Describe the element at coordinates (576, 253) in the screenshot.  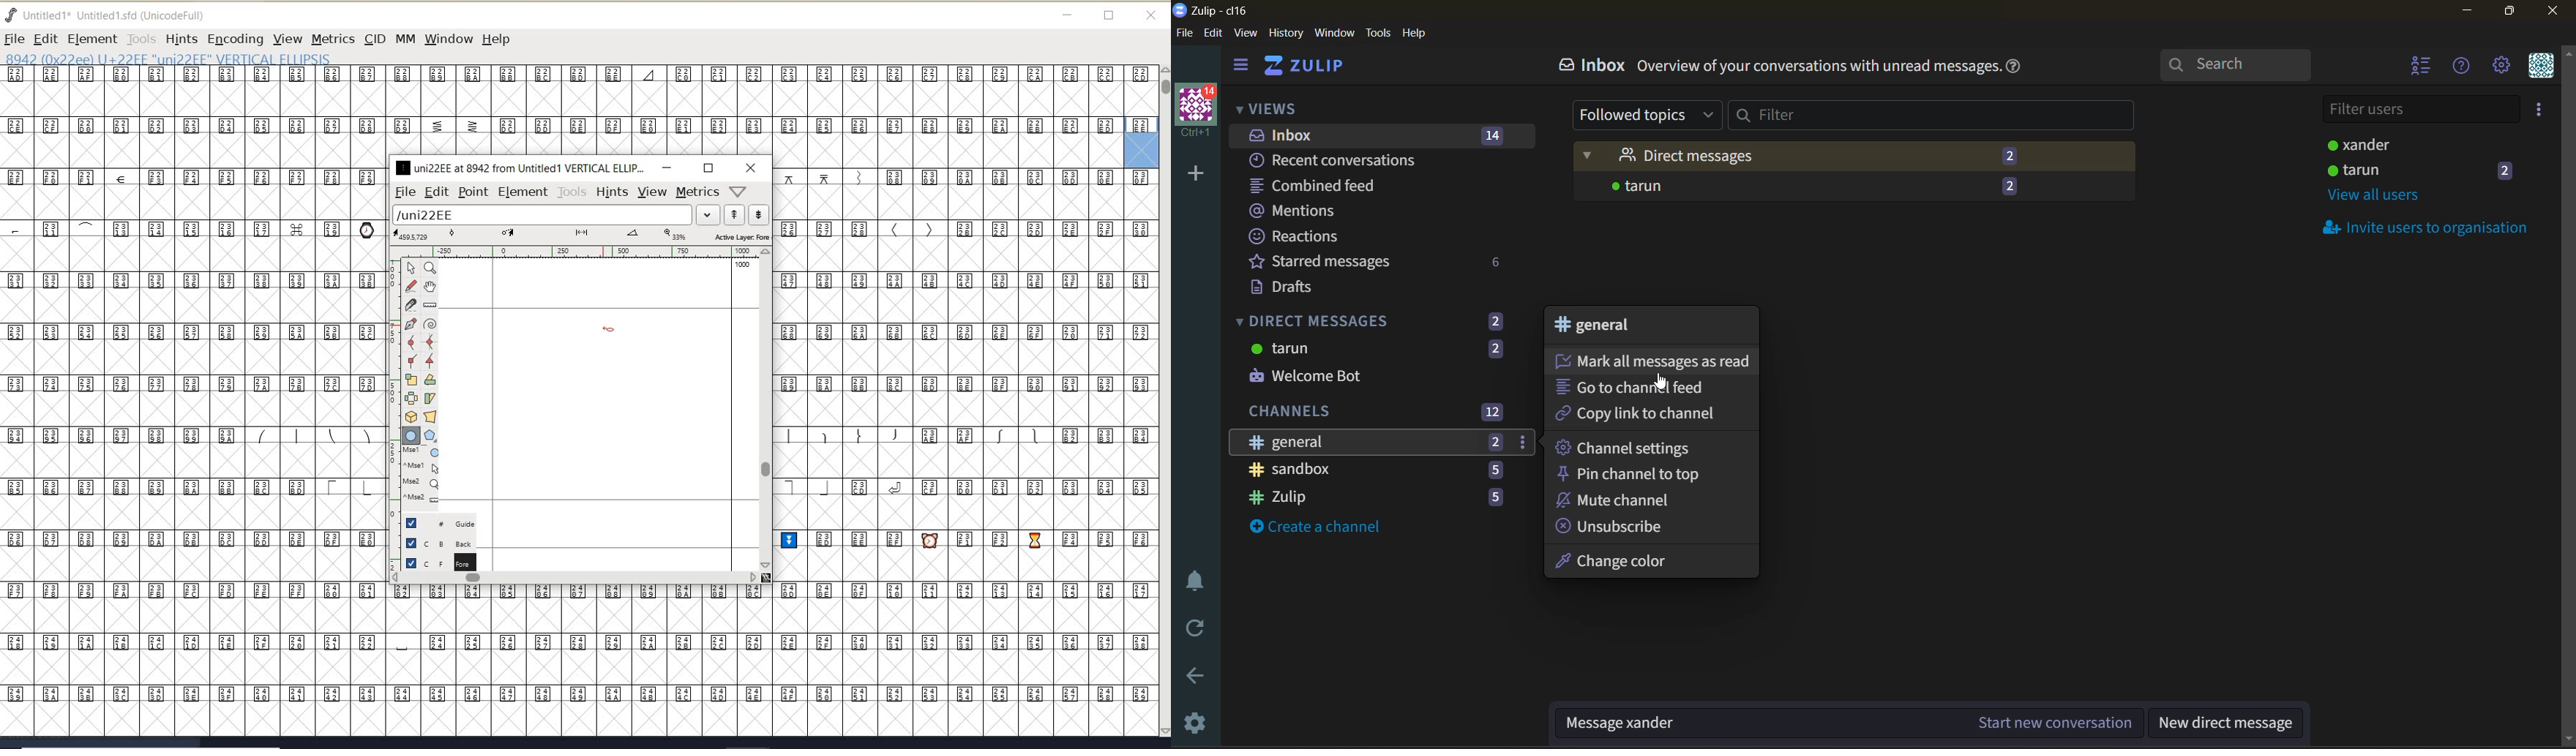
I see `ruler` at that location.